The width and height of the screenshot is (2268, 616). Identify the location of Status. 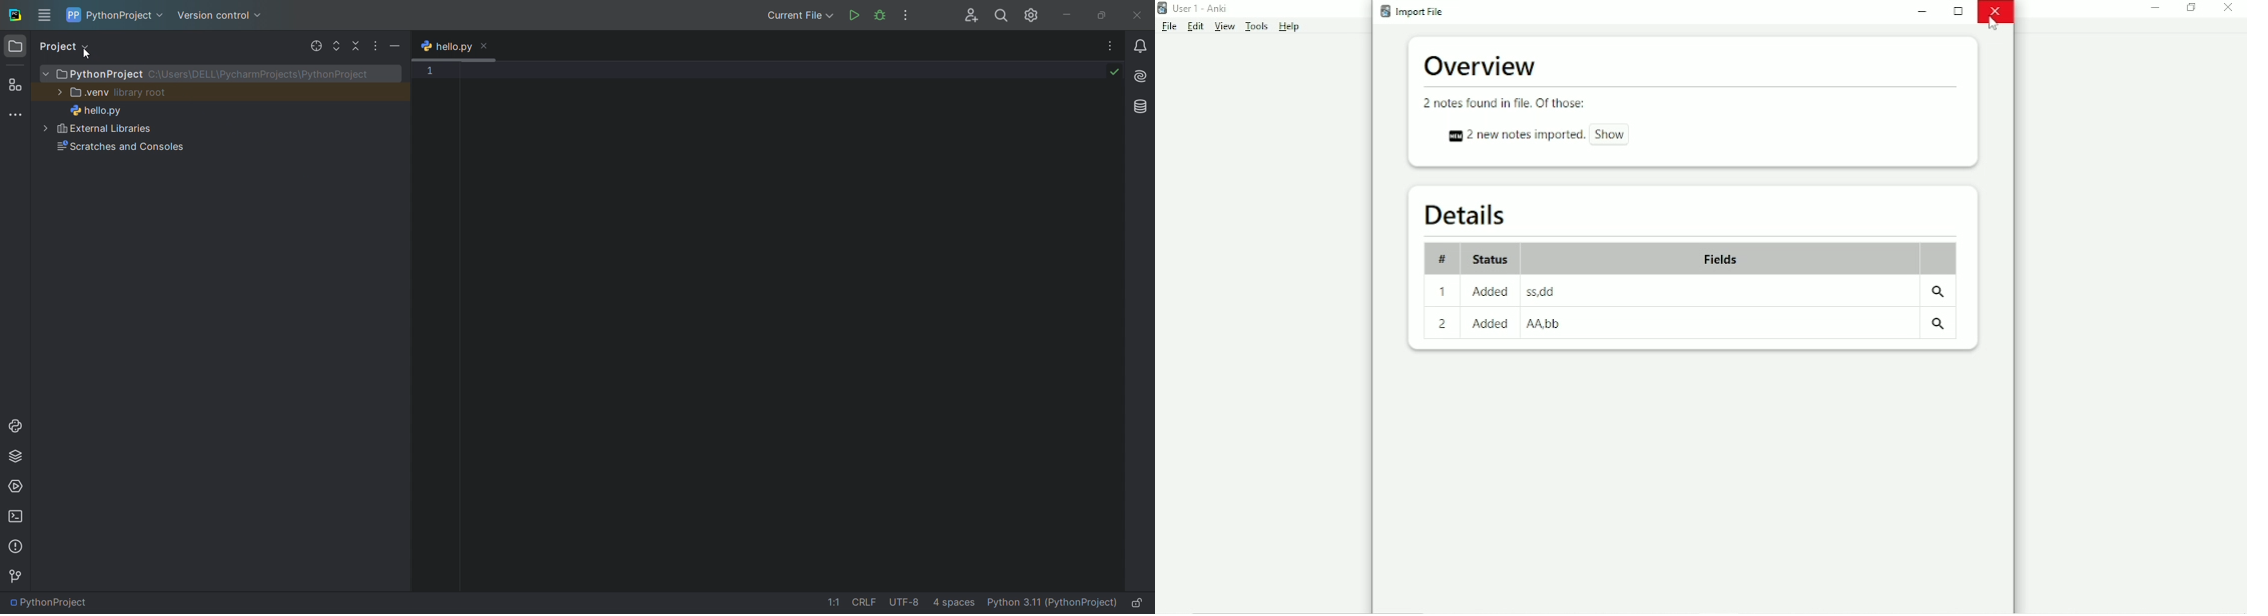
(1492, 260).